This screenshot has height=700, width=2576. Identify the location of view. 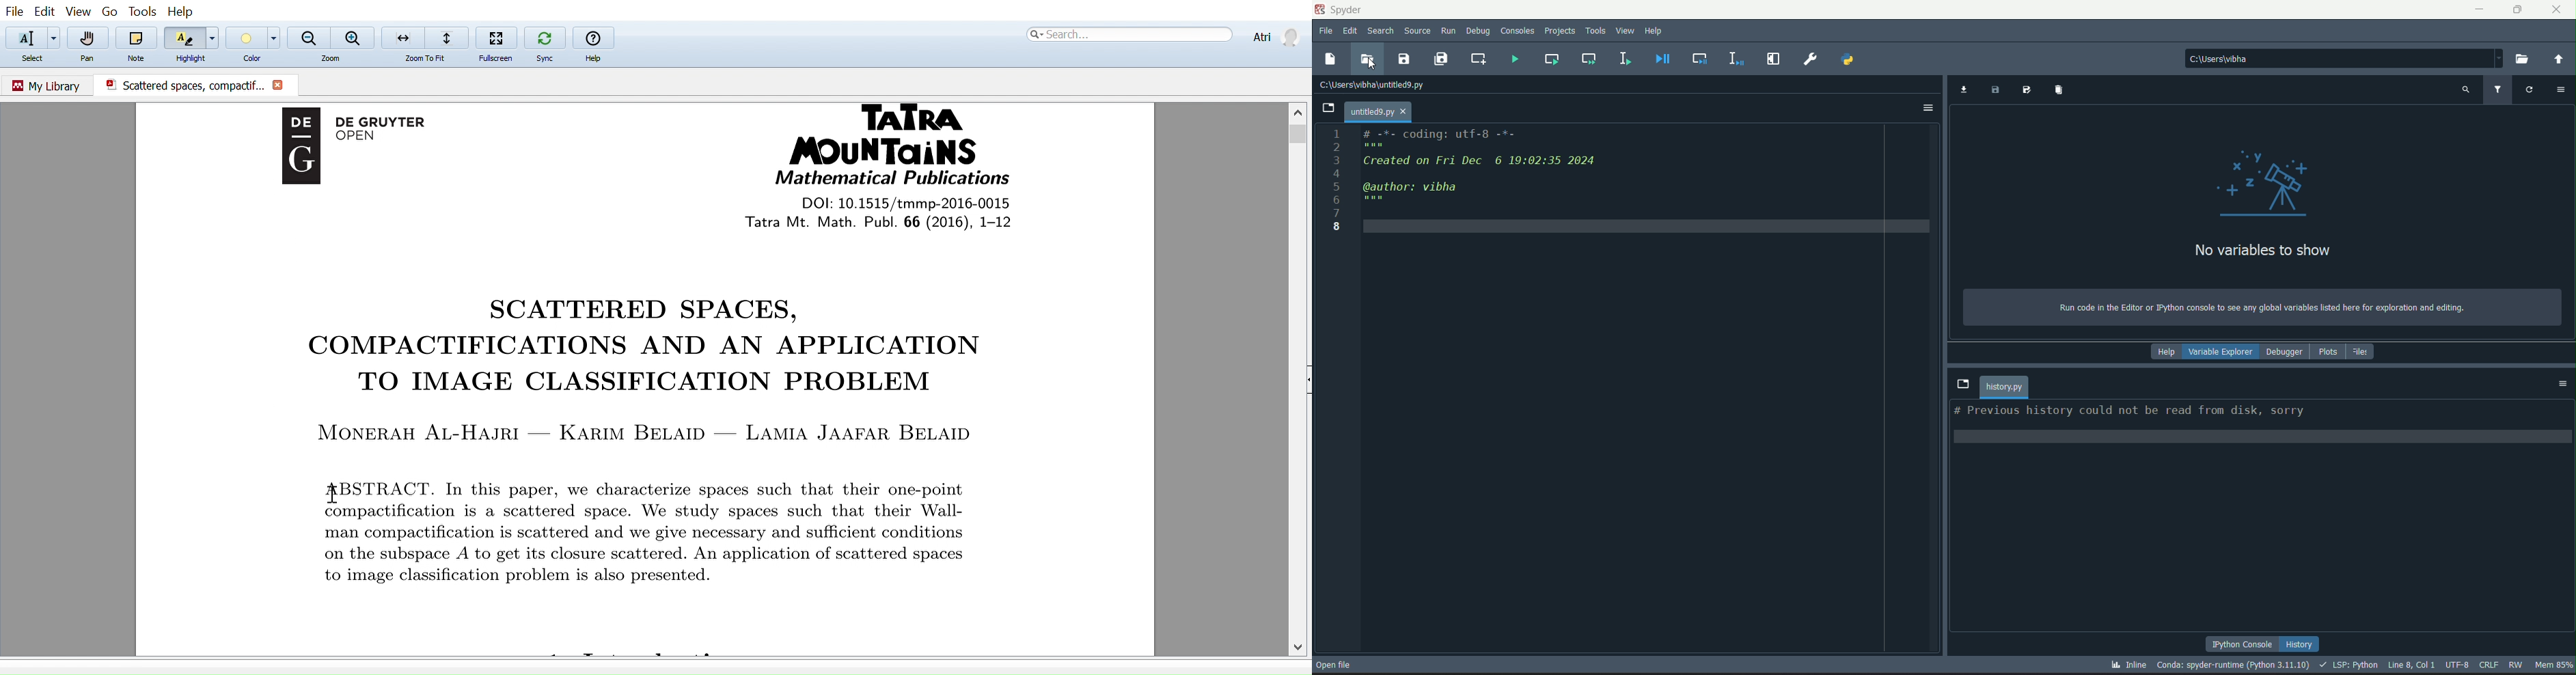
(1627, 31).